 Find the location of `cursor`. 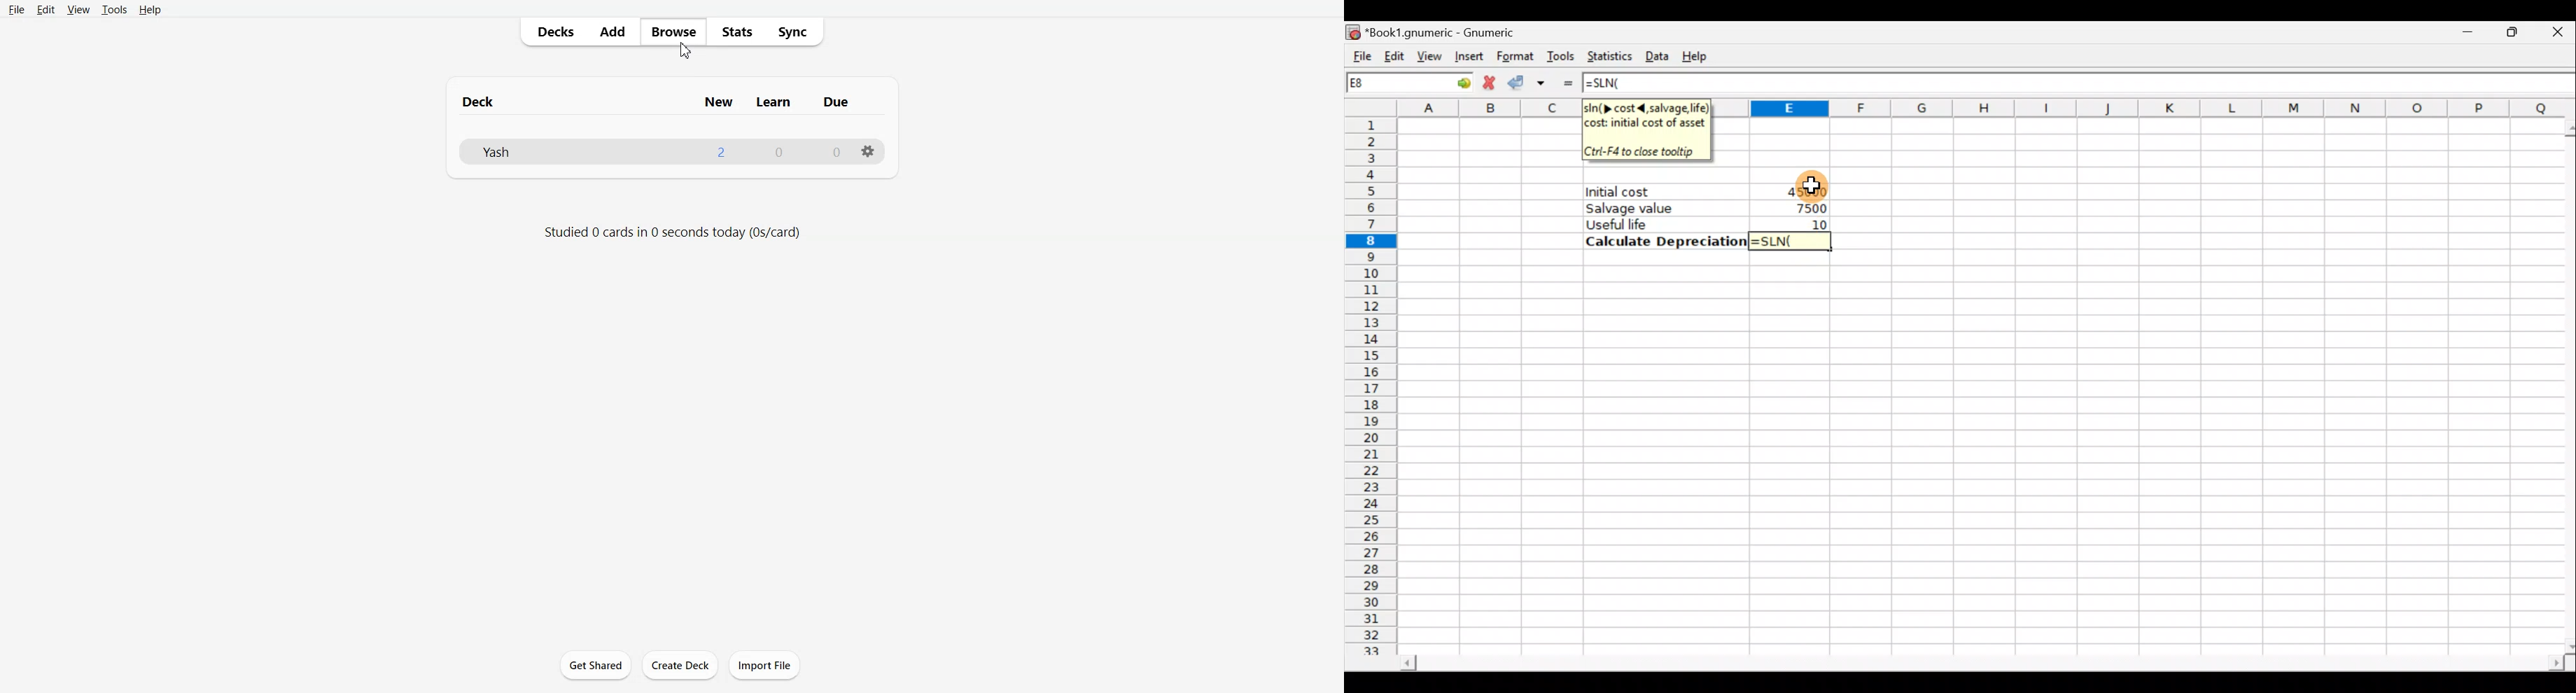

cursor is located at coordinates (691, 52).